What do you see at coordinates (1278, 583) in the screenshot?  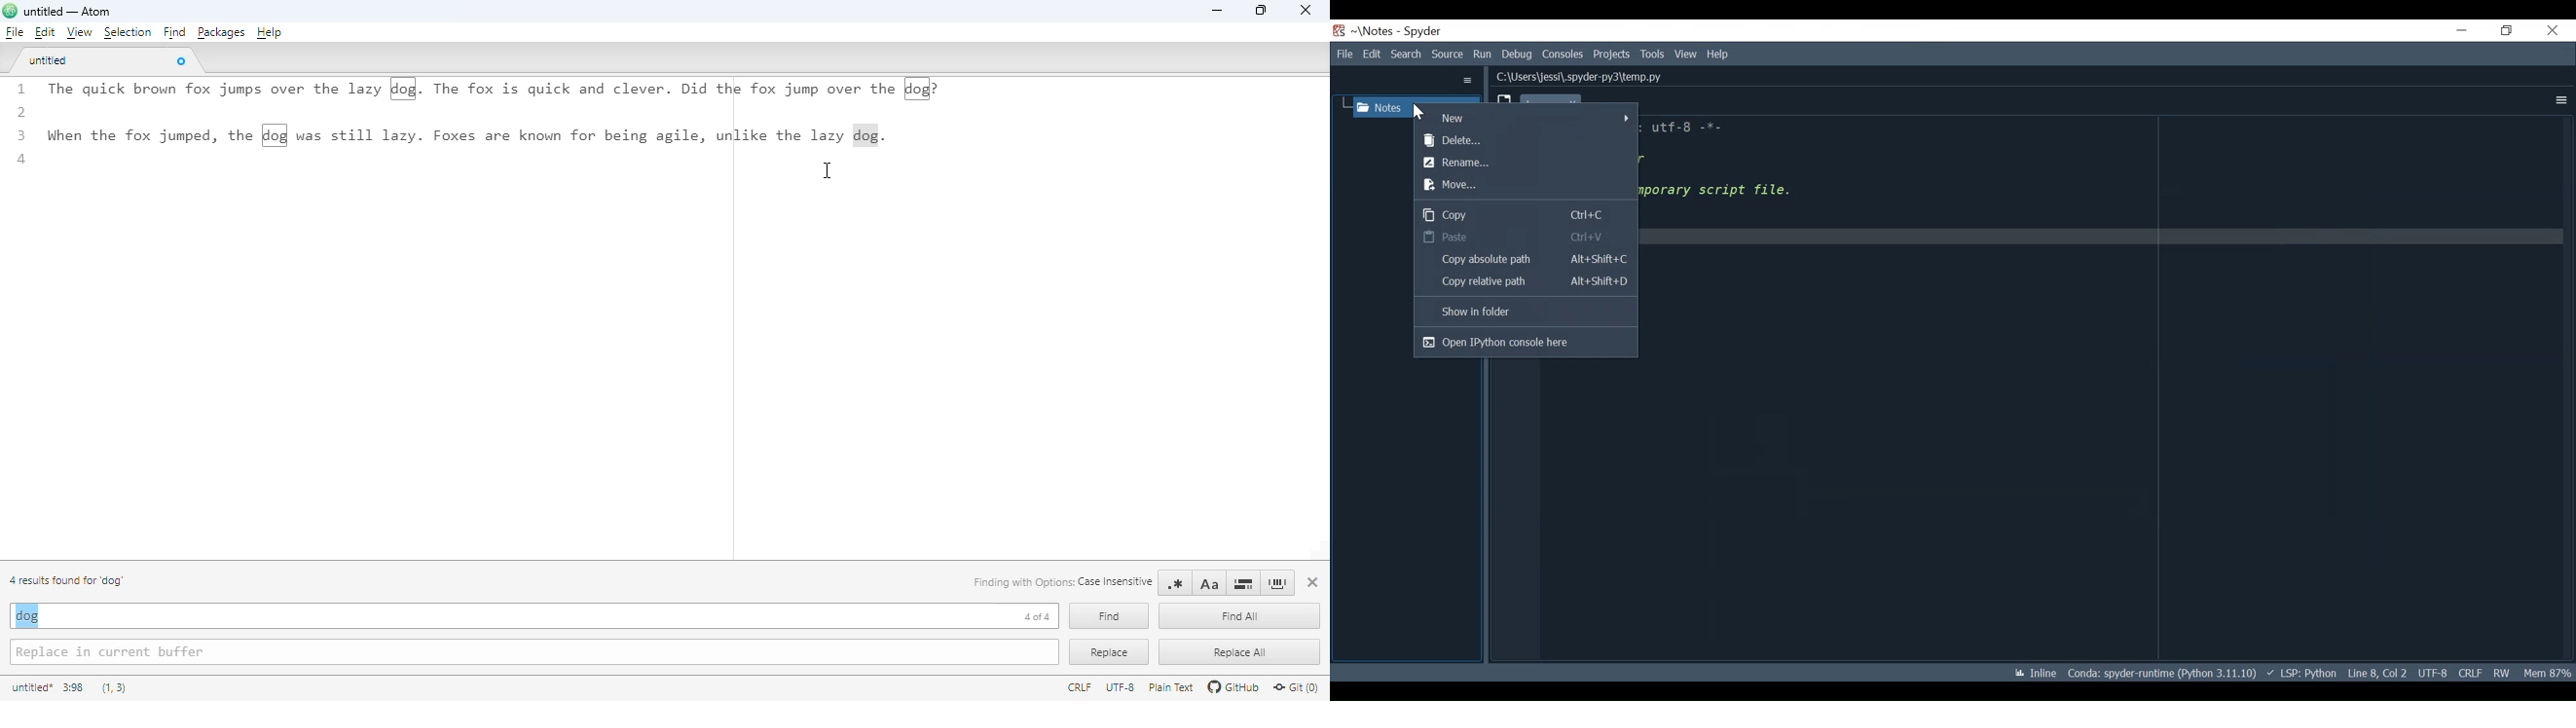 I see `whole word` at bounding box center [1278, 583].